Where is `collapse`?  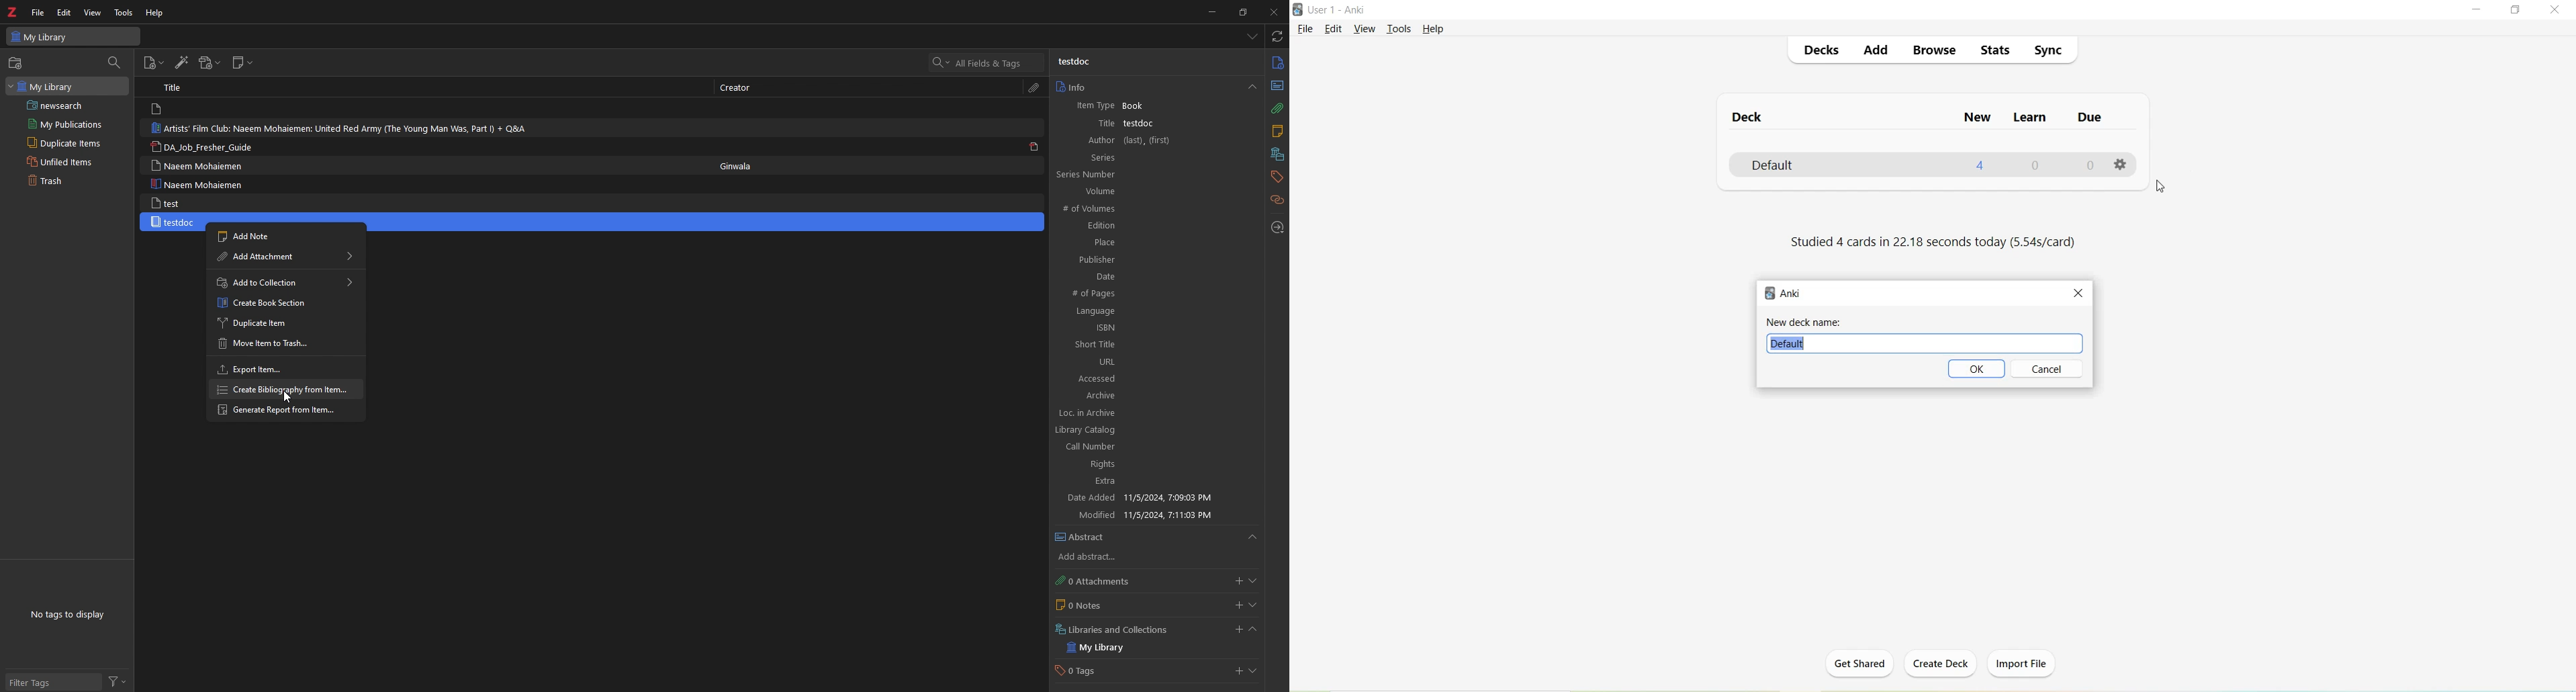 collapse is located at coordinates (1252, 631).